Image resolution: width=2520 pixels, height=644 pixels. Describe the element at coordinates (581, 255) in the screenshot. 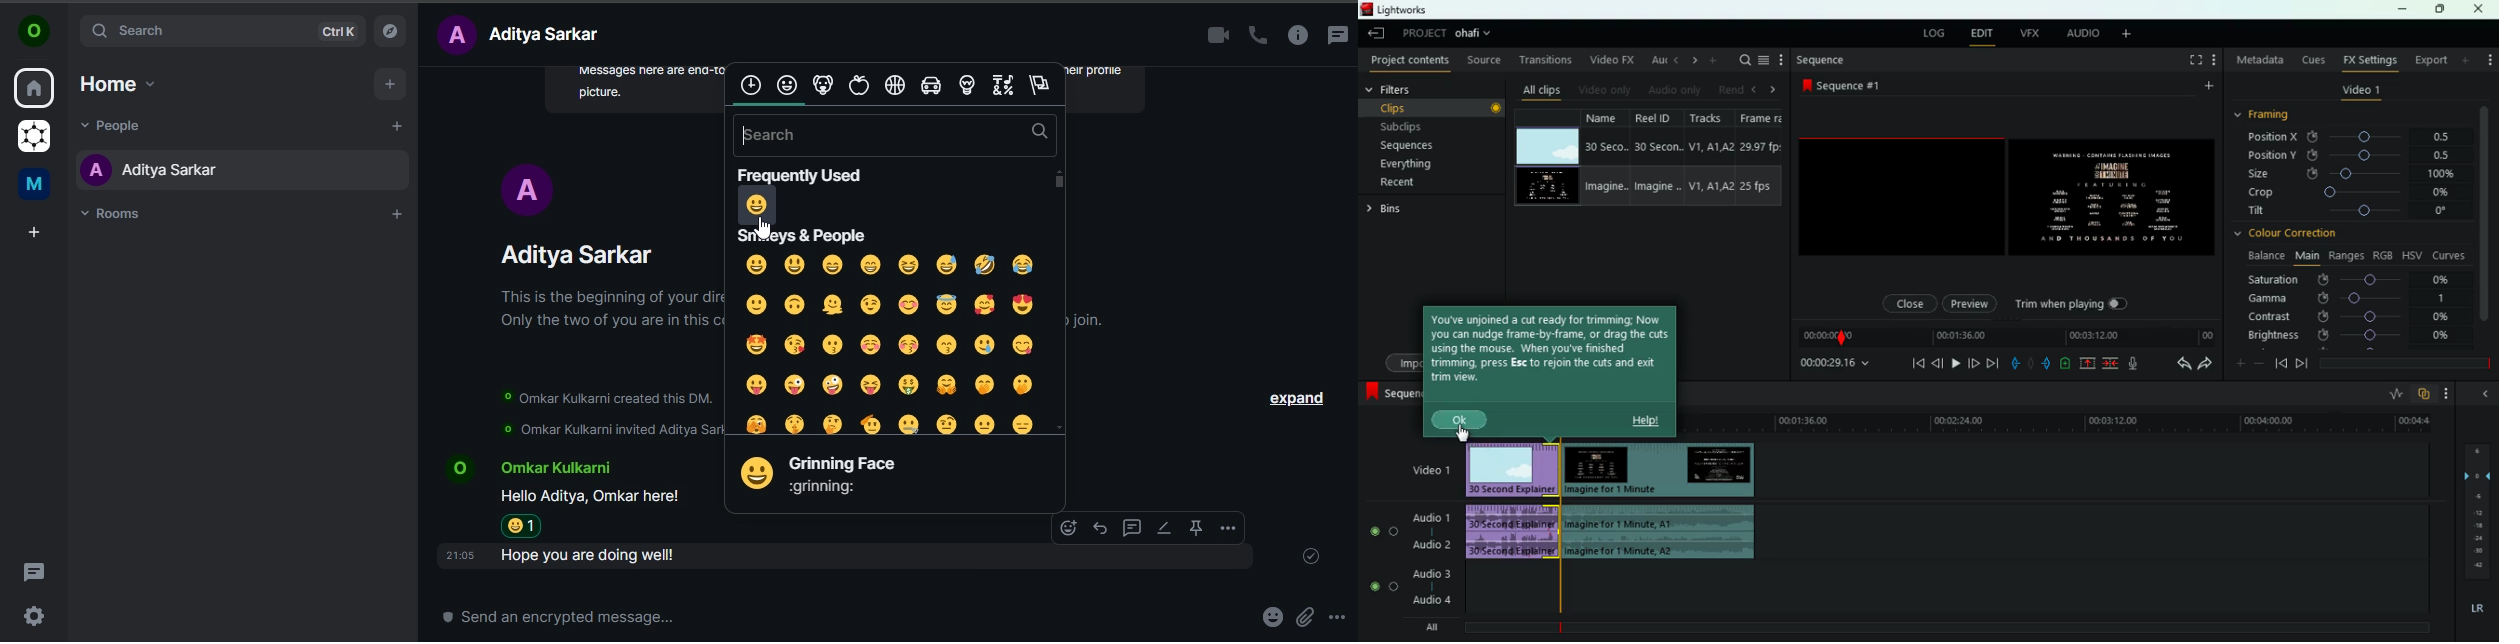

I see `Aditya Sarkar` at that location.